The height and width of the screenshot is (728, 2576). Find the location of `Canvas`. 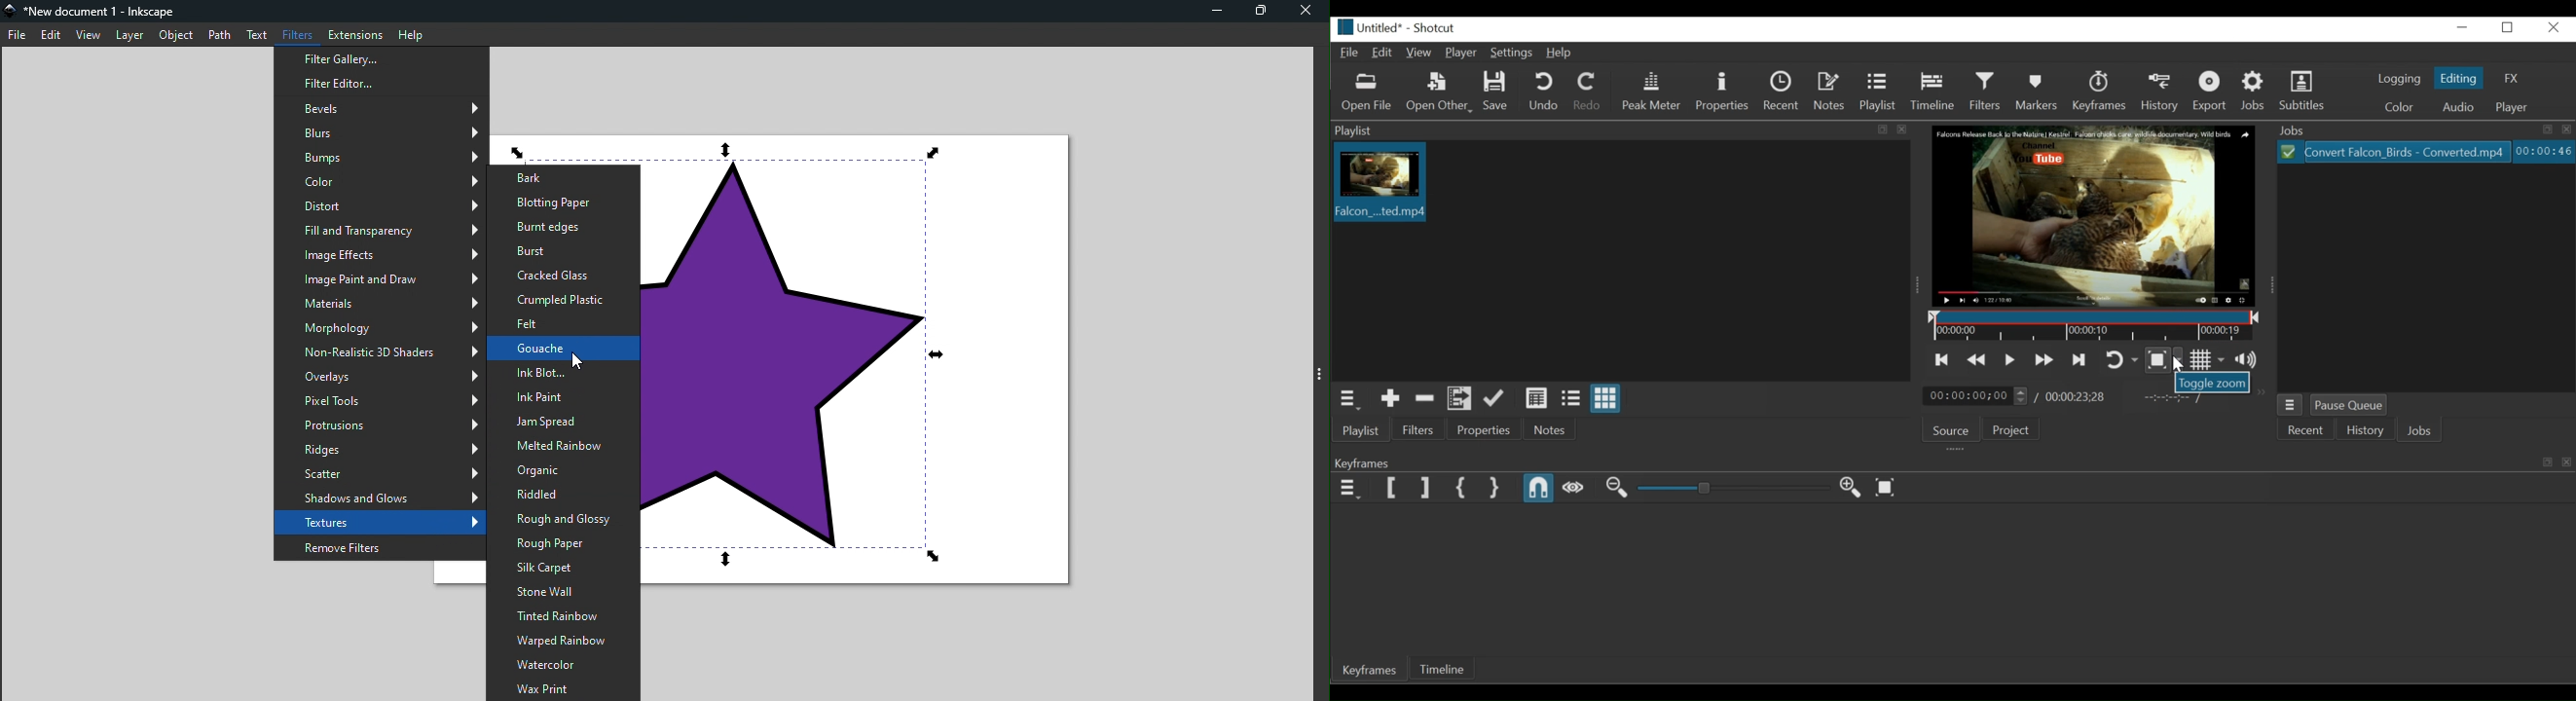

Canvas is located at coordinates (865, 370).